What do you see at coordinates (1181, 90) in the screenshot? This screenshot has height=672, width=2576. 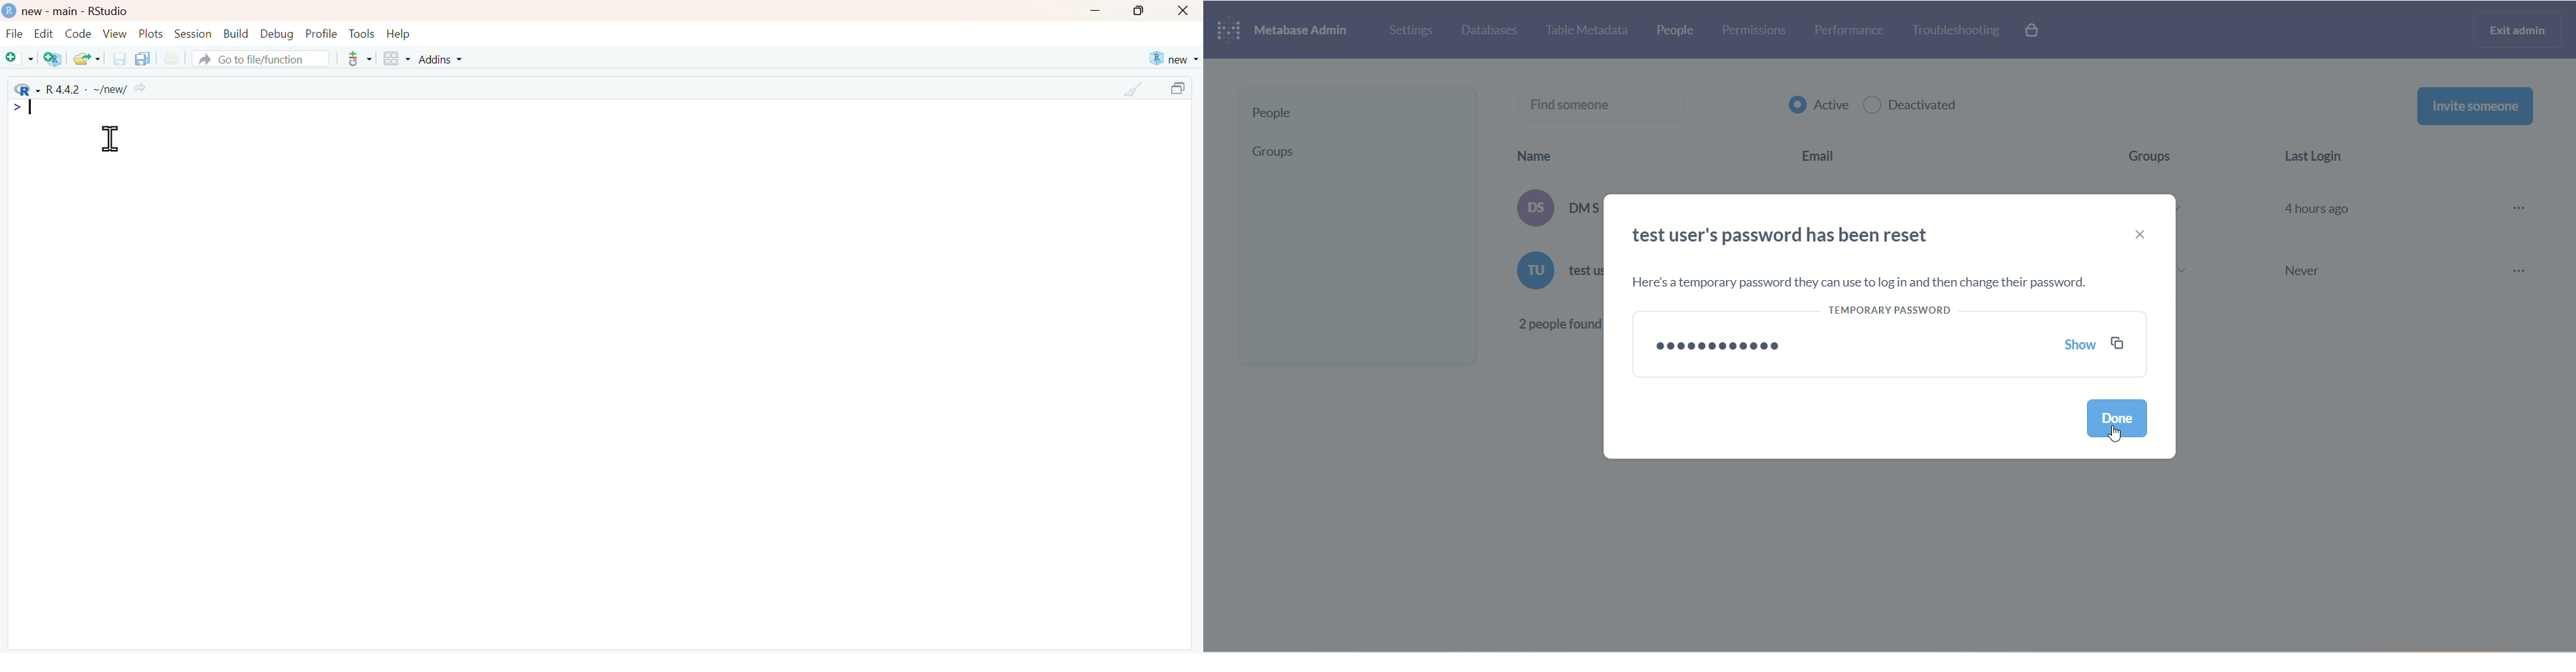 I see `maximize` at bounding box center [1181, 90].